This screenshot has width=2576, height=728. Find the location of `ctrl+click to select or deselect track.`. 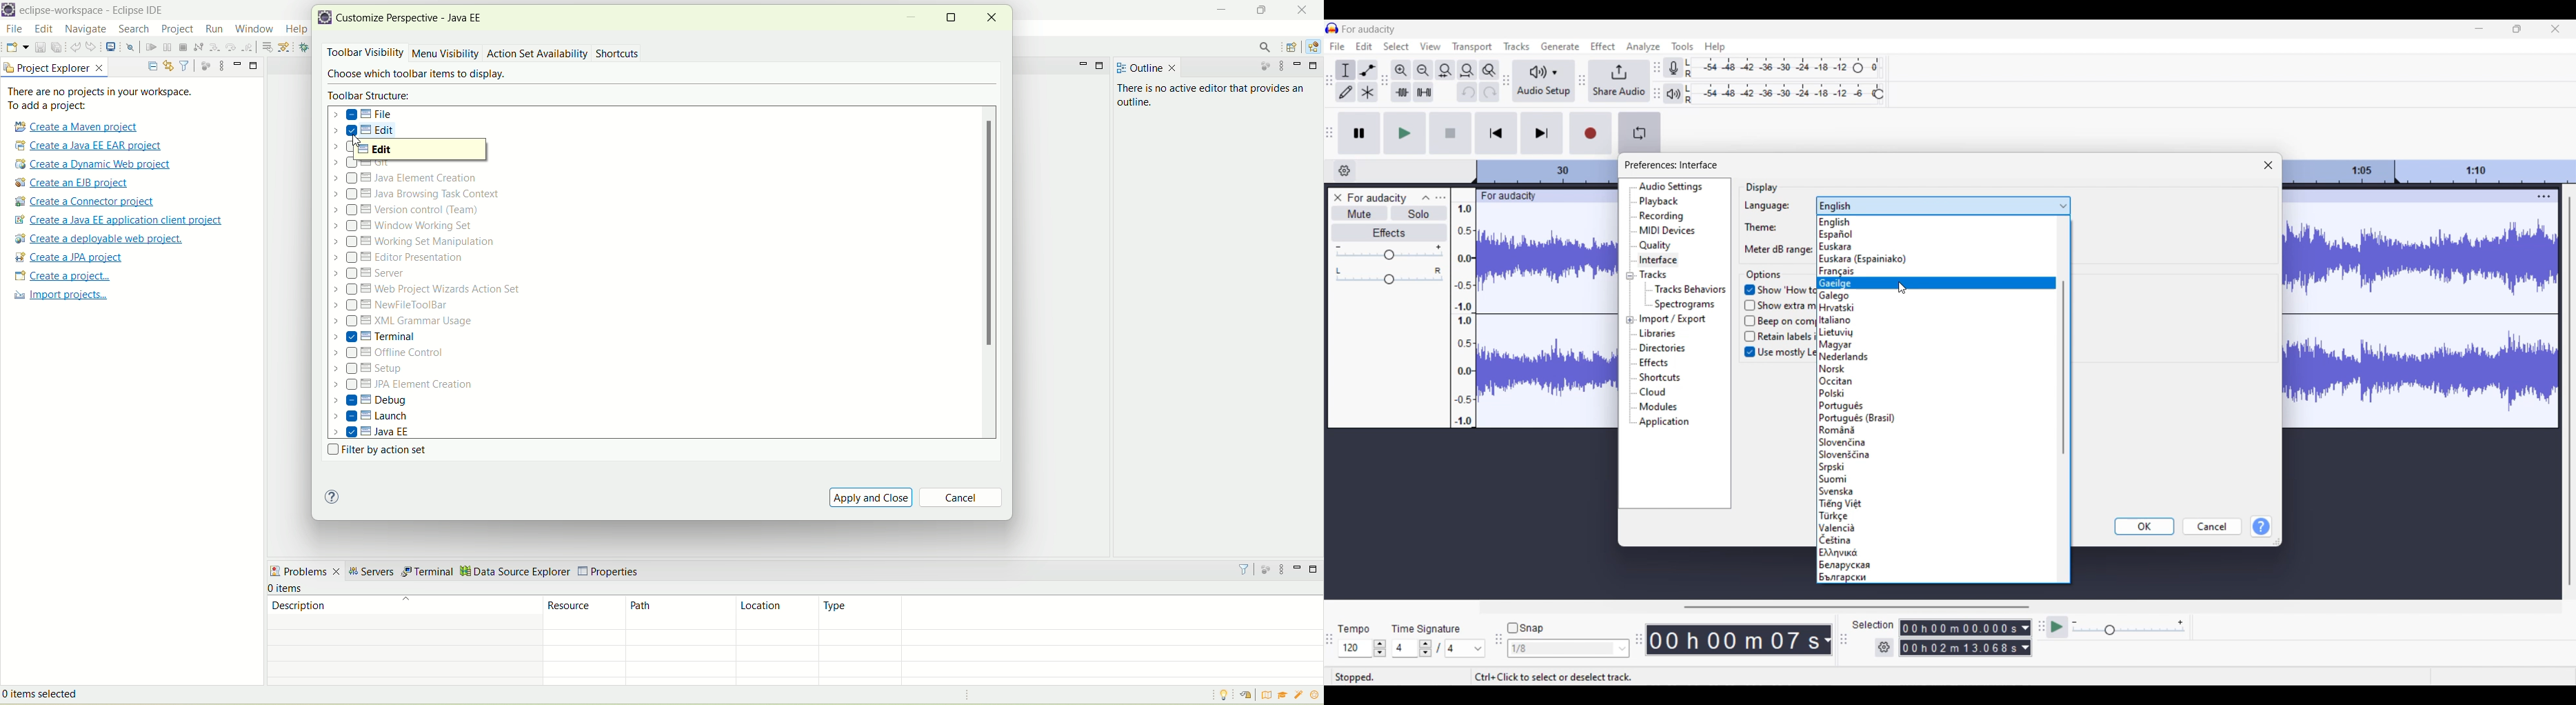

ctrl+click to select or deselect track. is located at coordinates (1557, 672).